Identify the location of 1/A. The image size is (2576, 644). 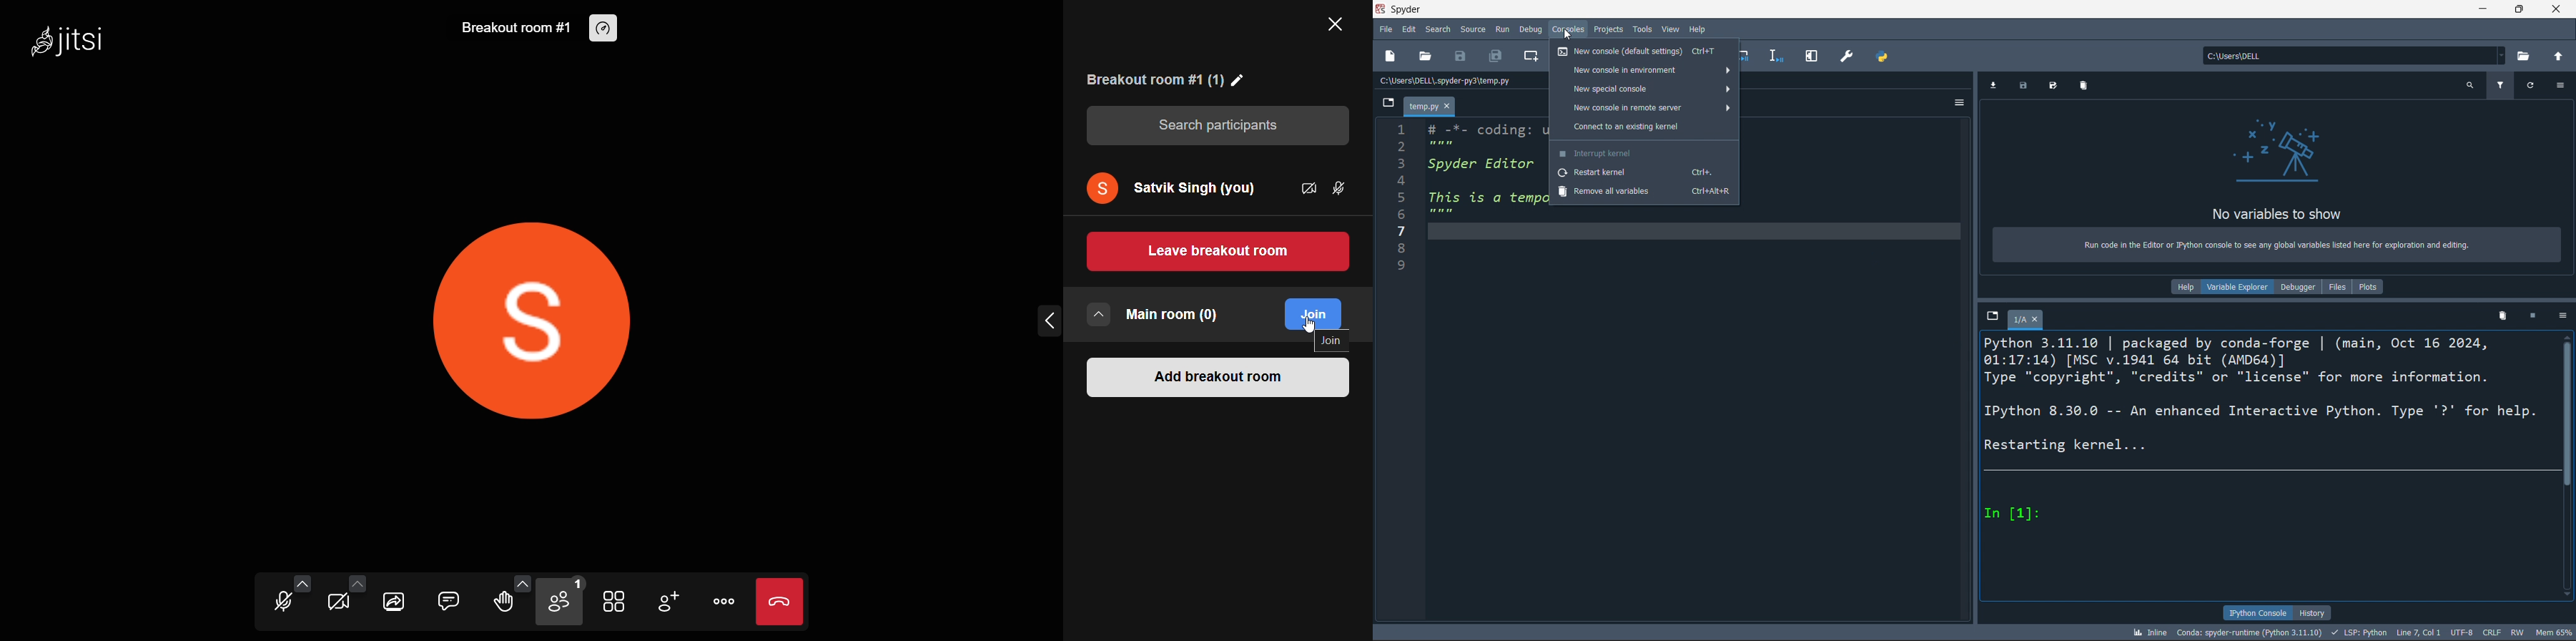
(2026, 319).